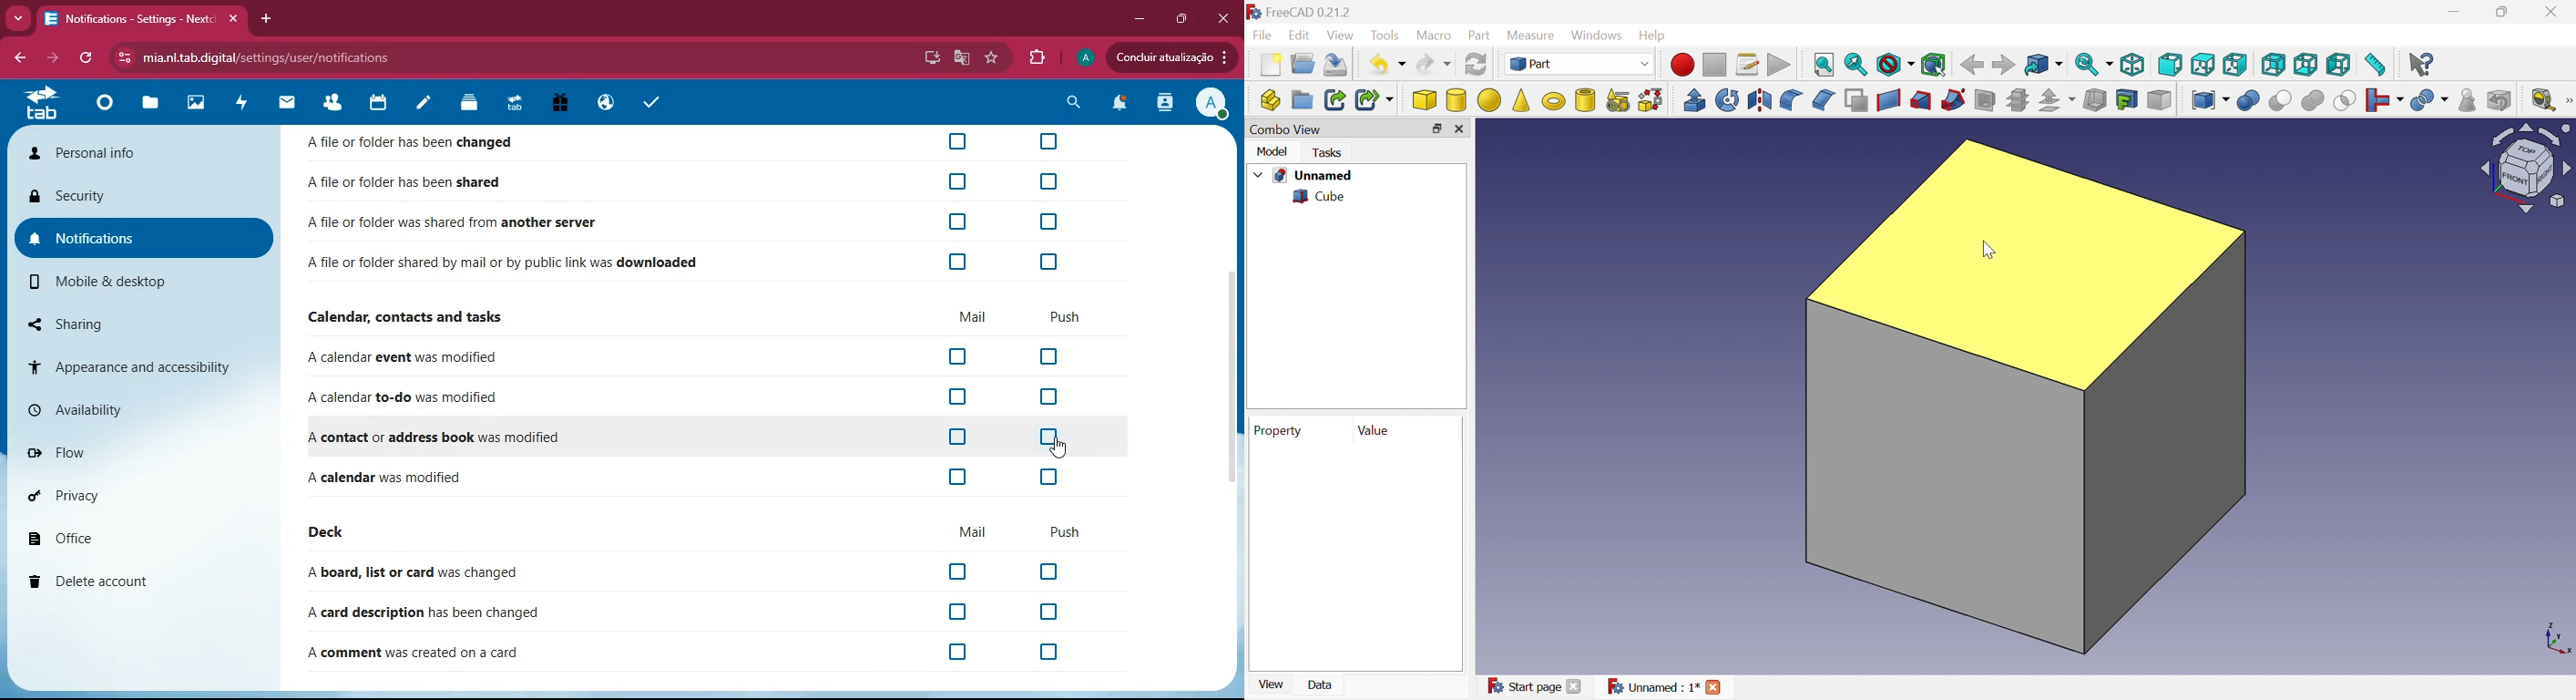  Describe the element at coordinates (134, 455) in the screenshot. I see `flow` at that location.